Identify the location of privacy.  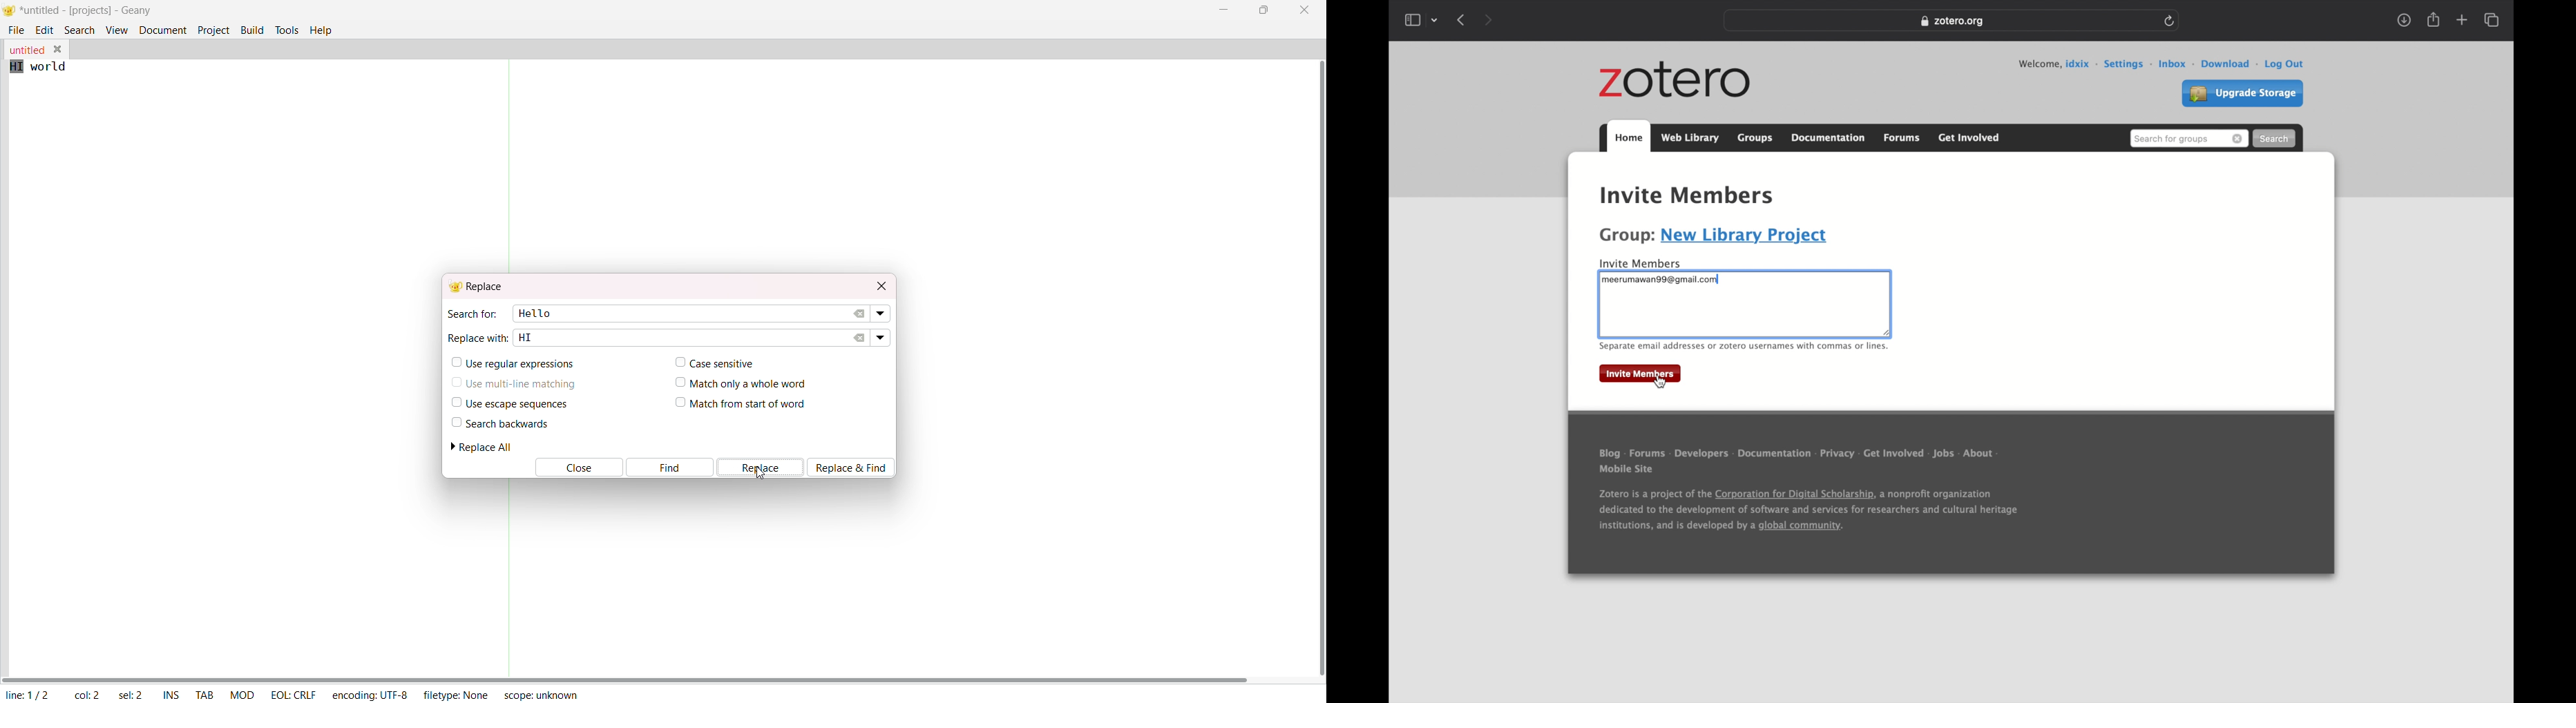
(1837, 453).